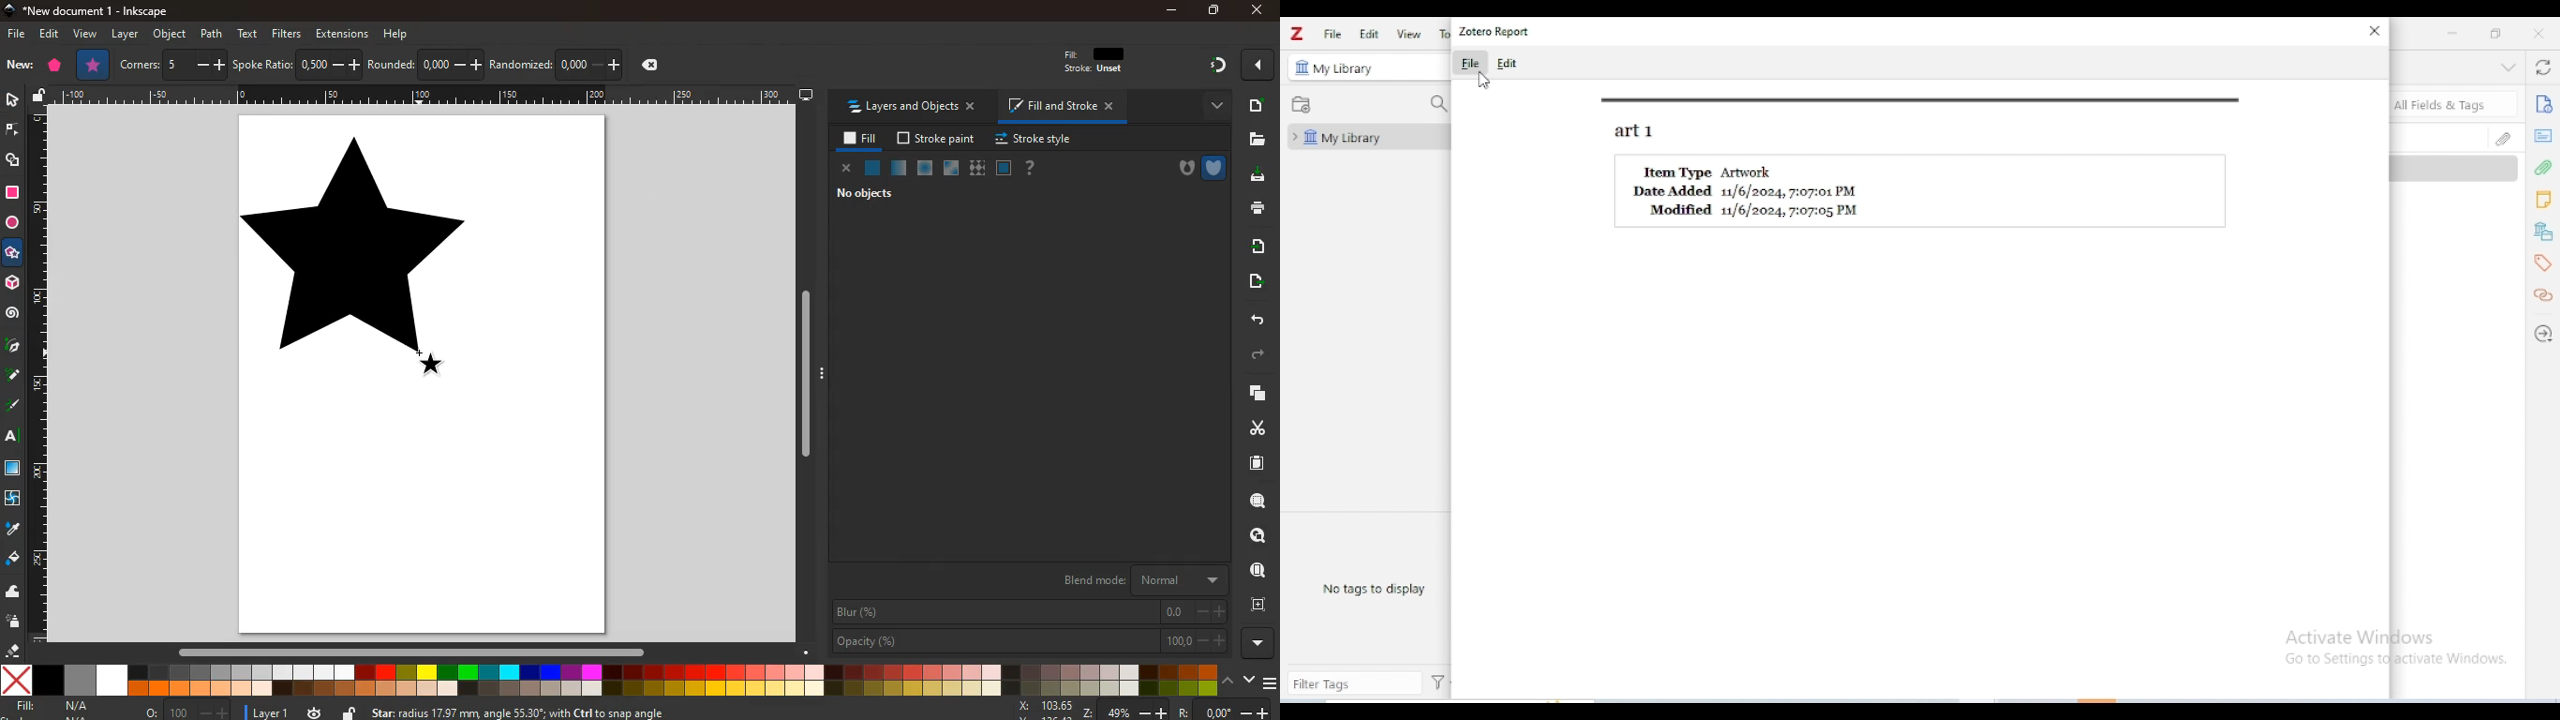 The image size is (2576, 728). What do you see at coordinates (47, 379) in the screenshot?
I see `Draw scale` at bounding box center [47, 379].